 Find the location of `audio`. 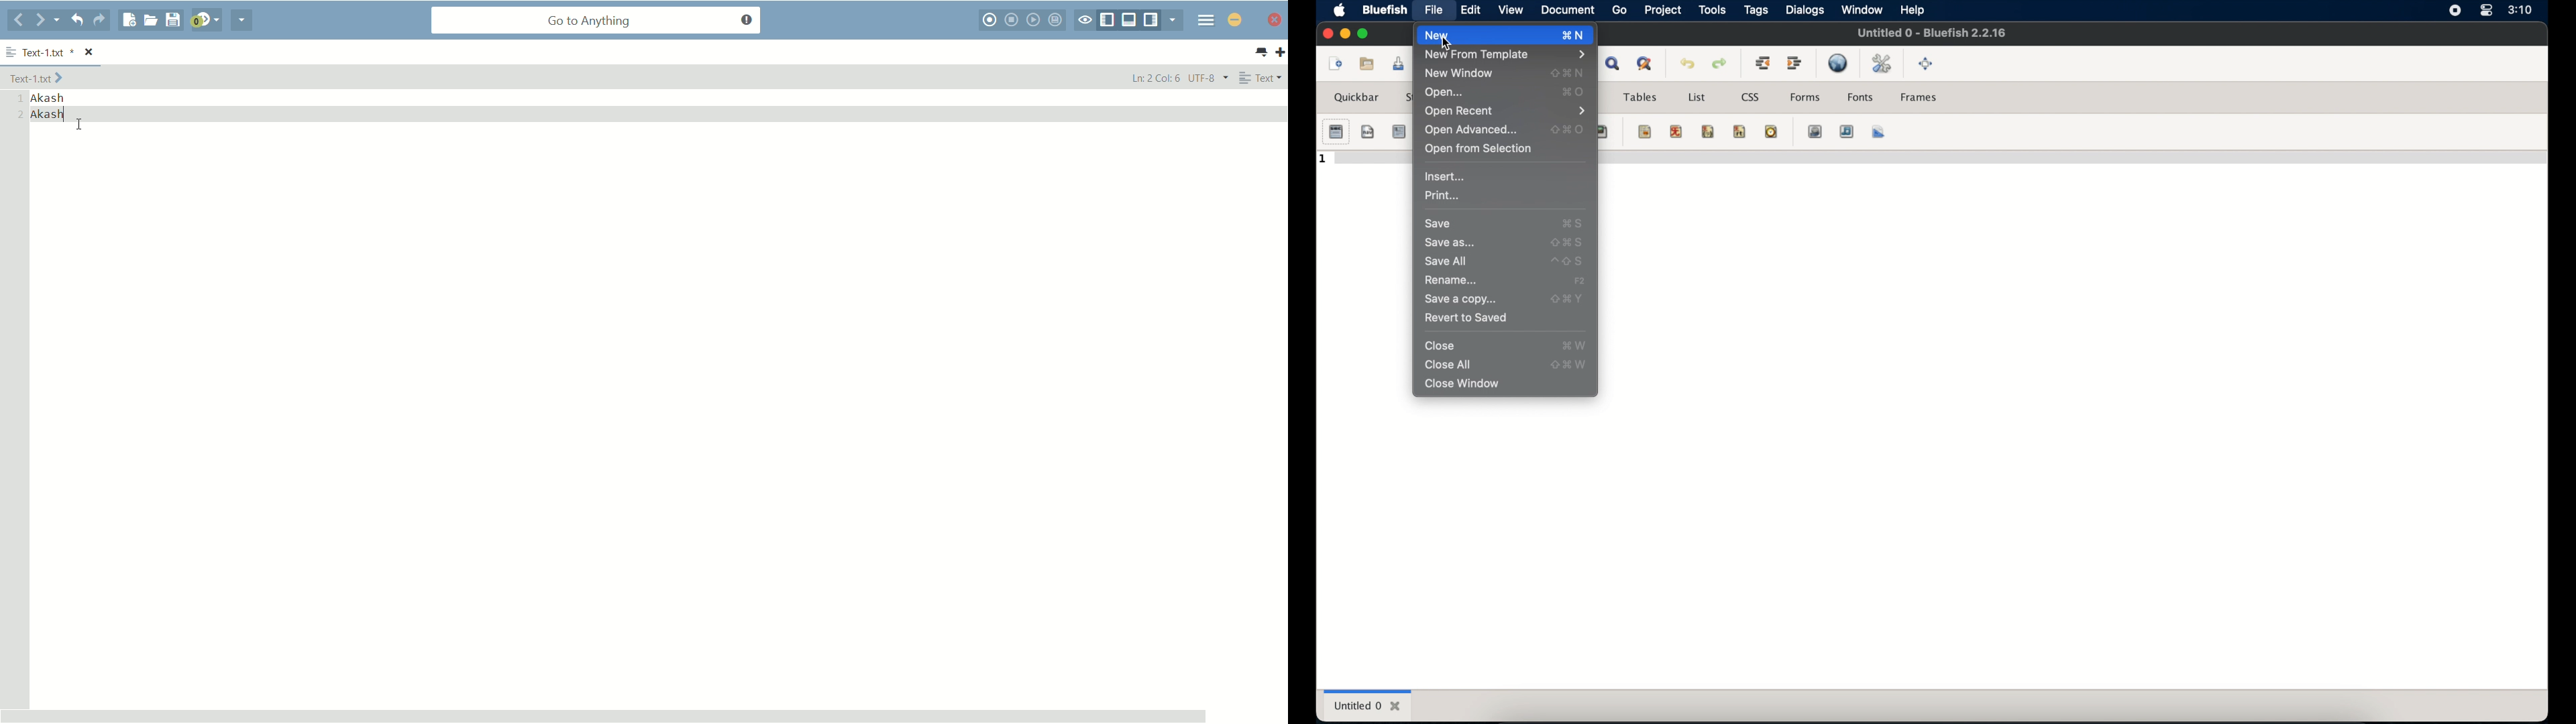

audio is located at coordinates (1847, 131).